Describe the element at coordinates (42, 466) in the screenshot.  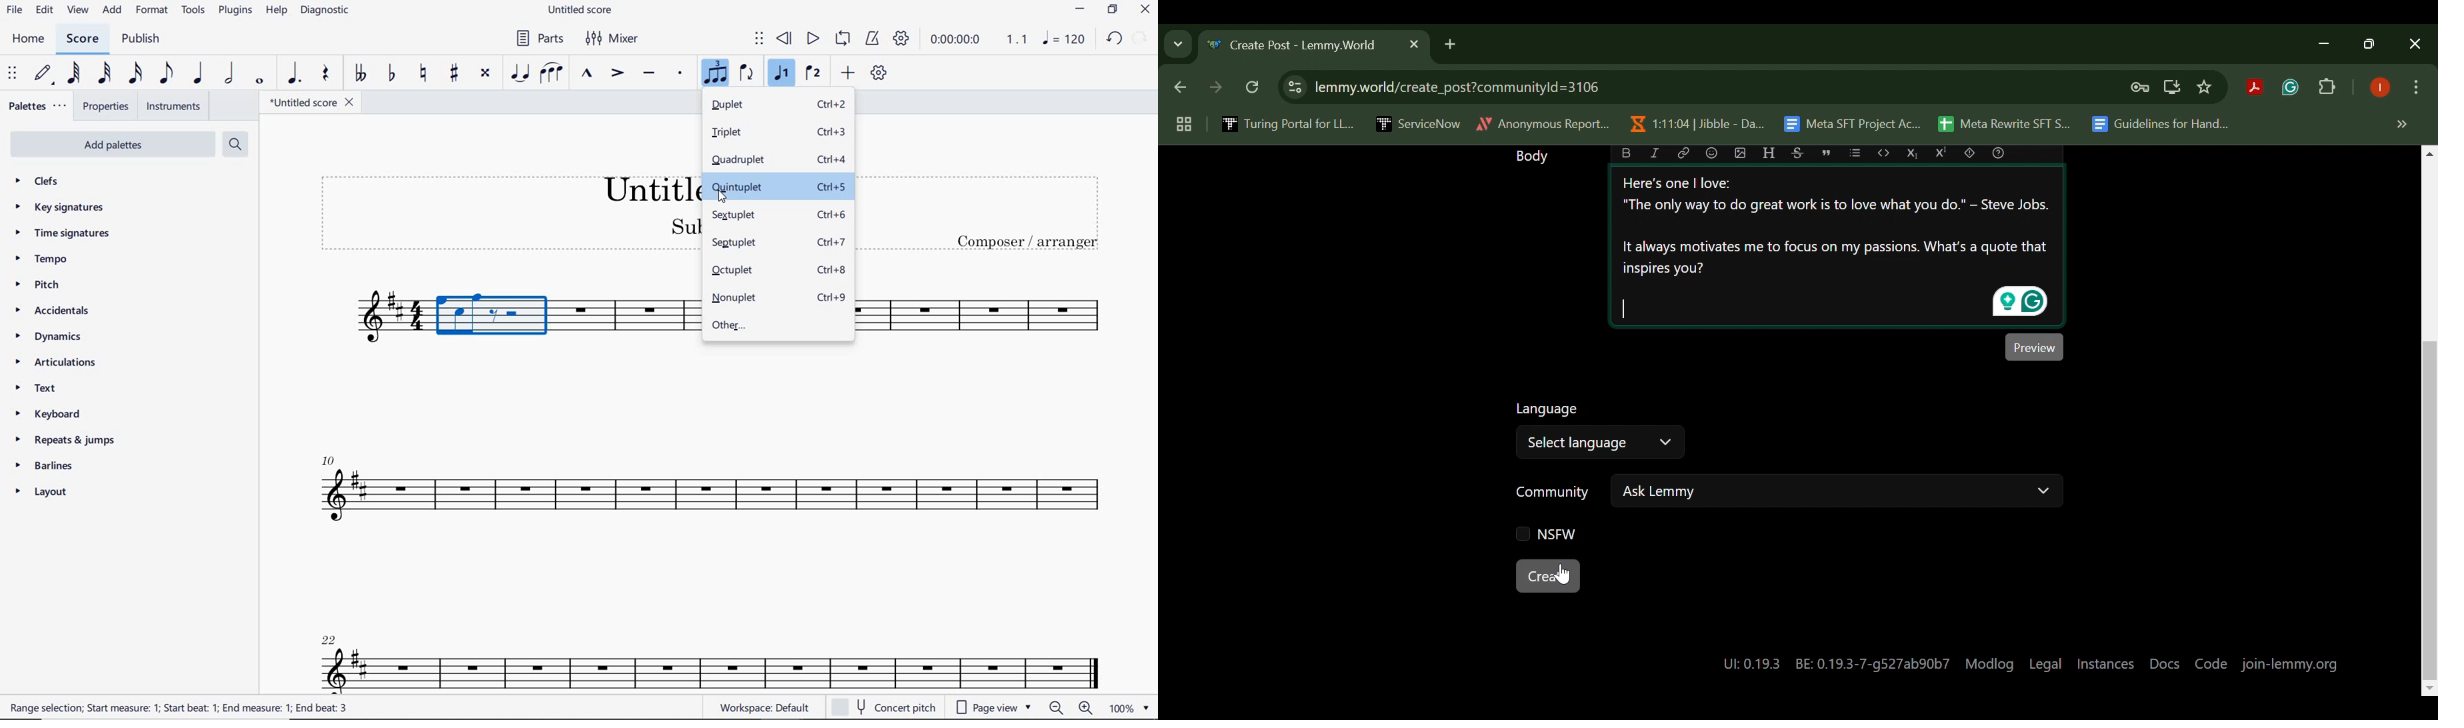
I see `BARLINES` at that location.